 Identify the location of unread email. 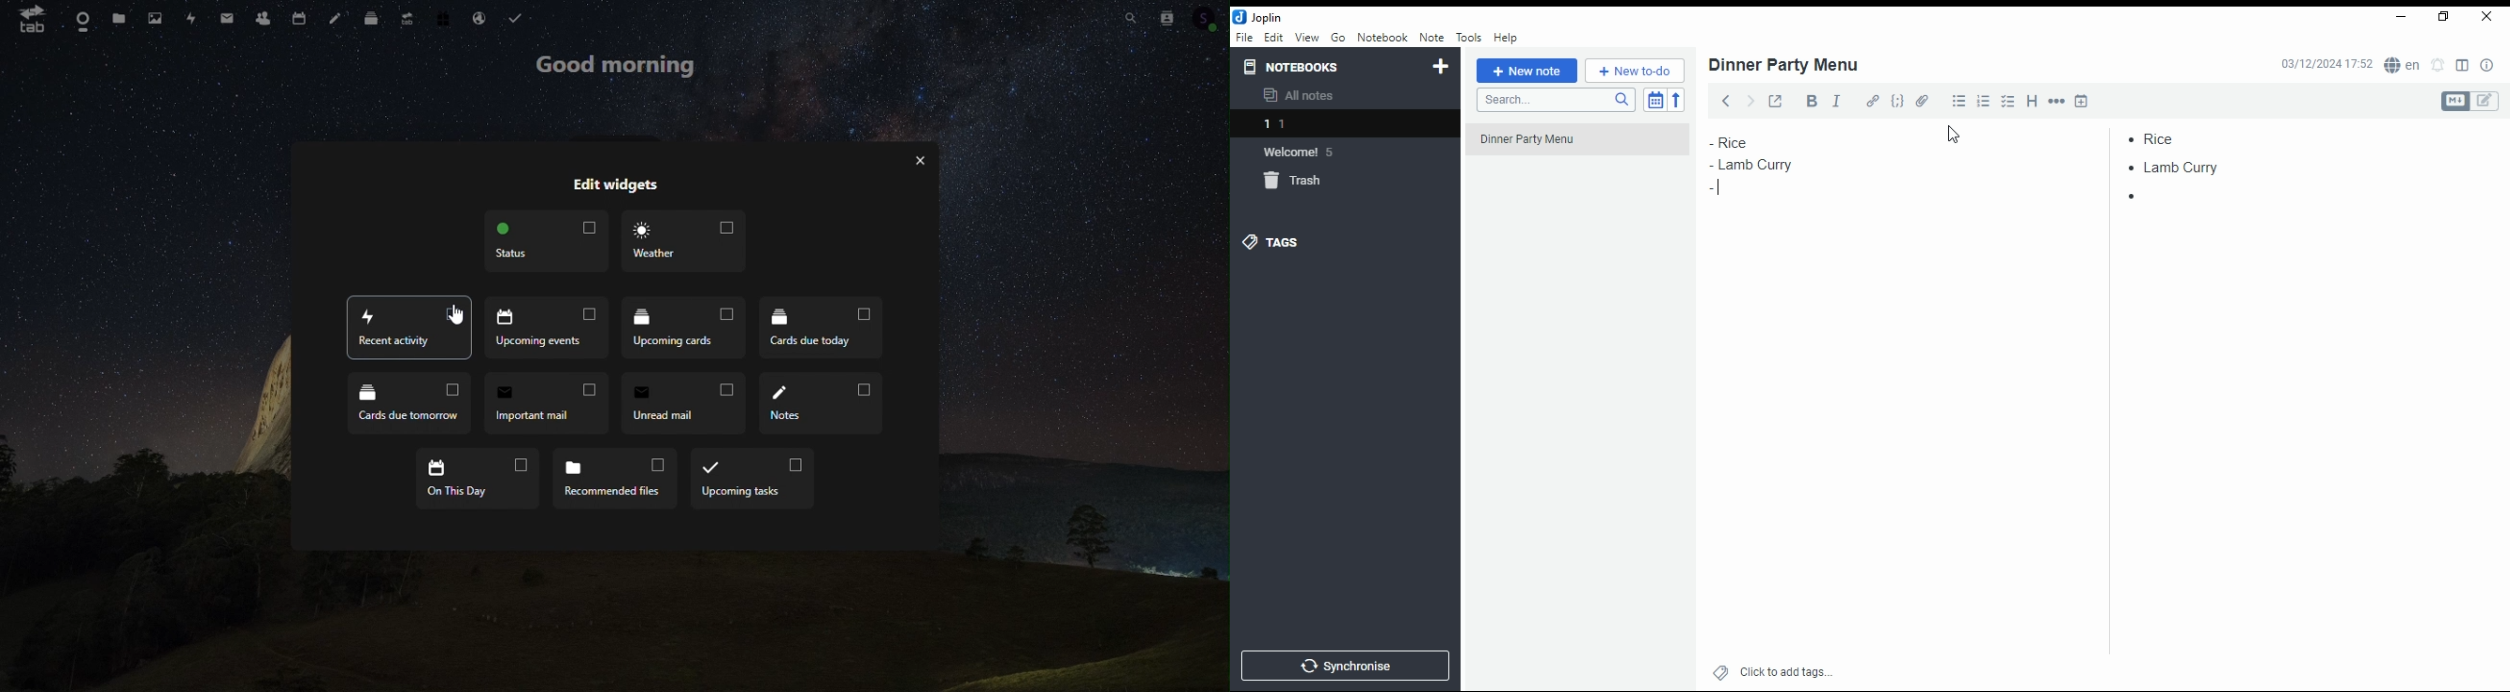
(680, 403).